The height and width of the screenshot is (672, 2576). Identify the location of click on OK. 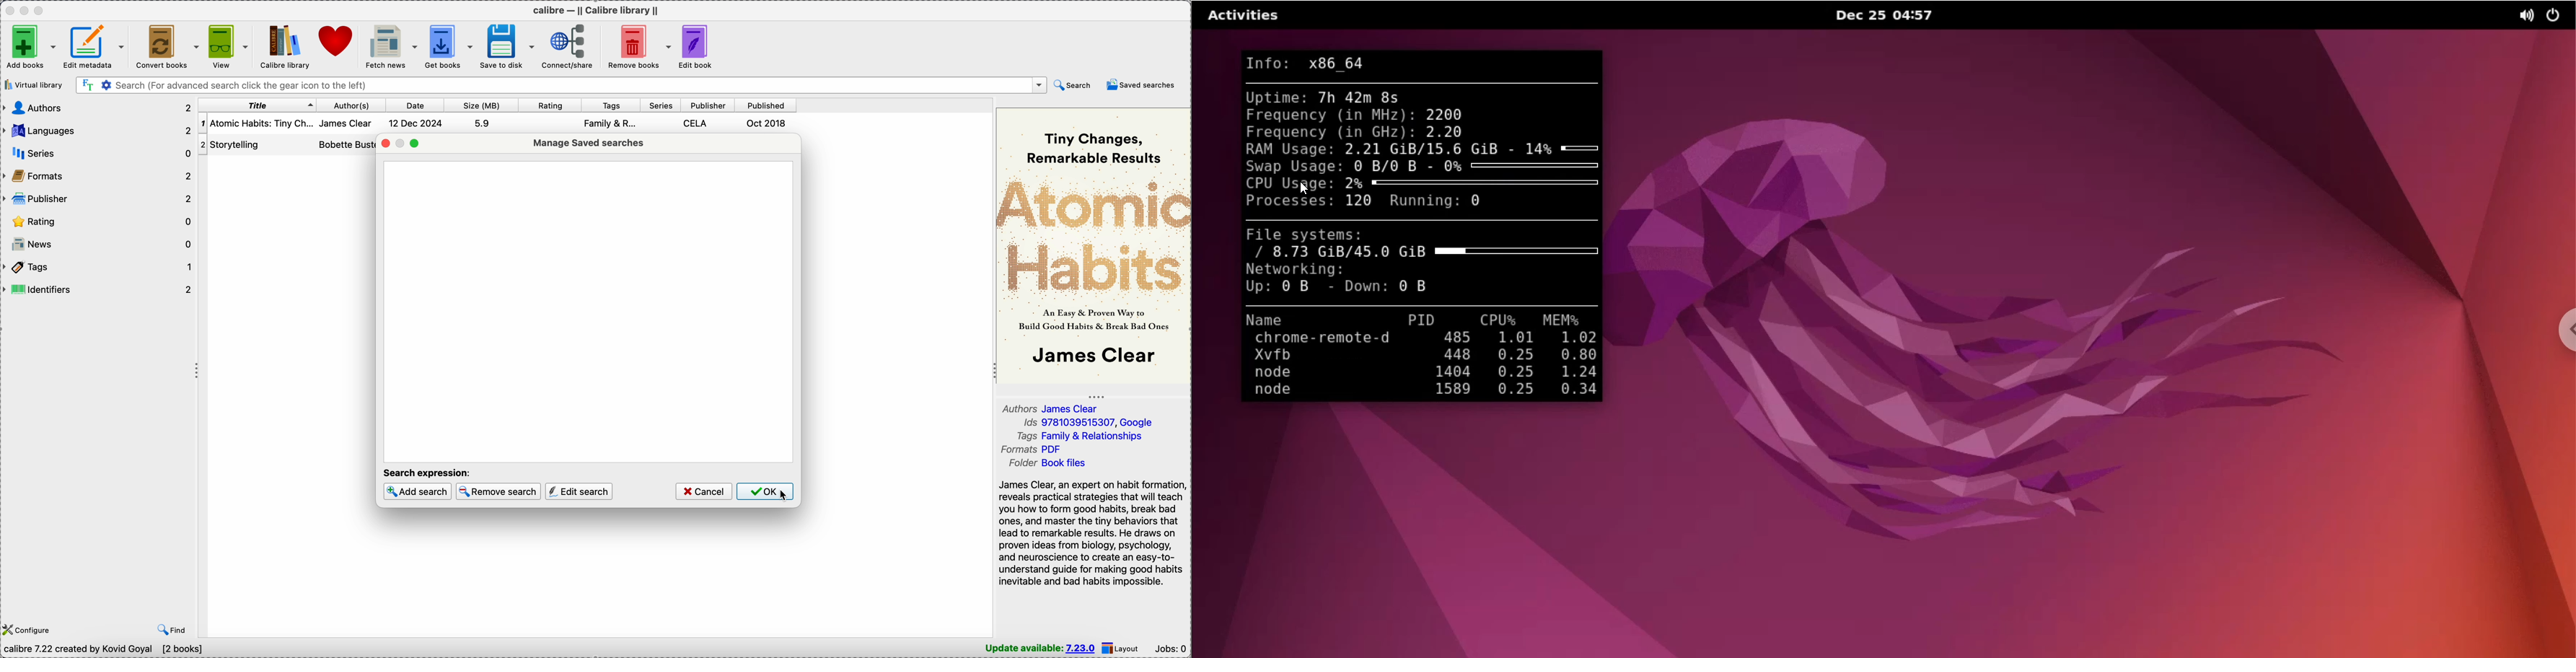
(768, 492).